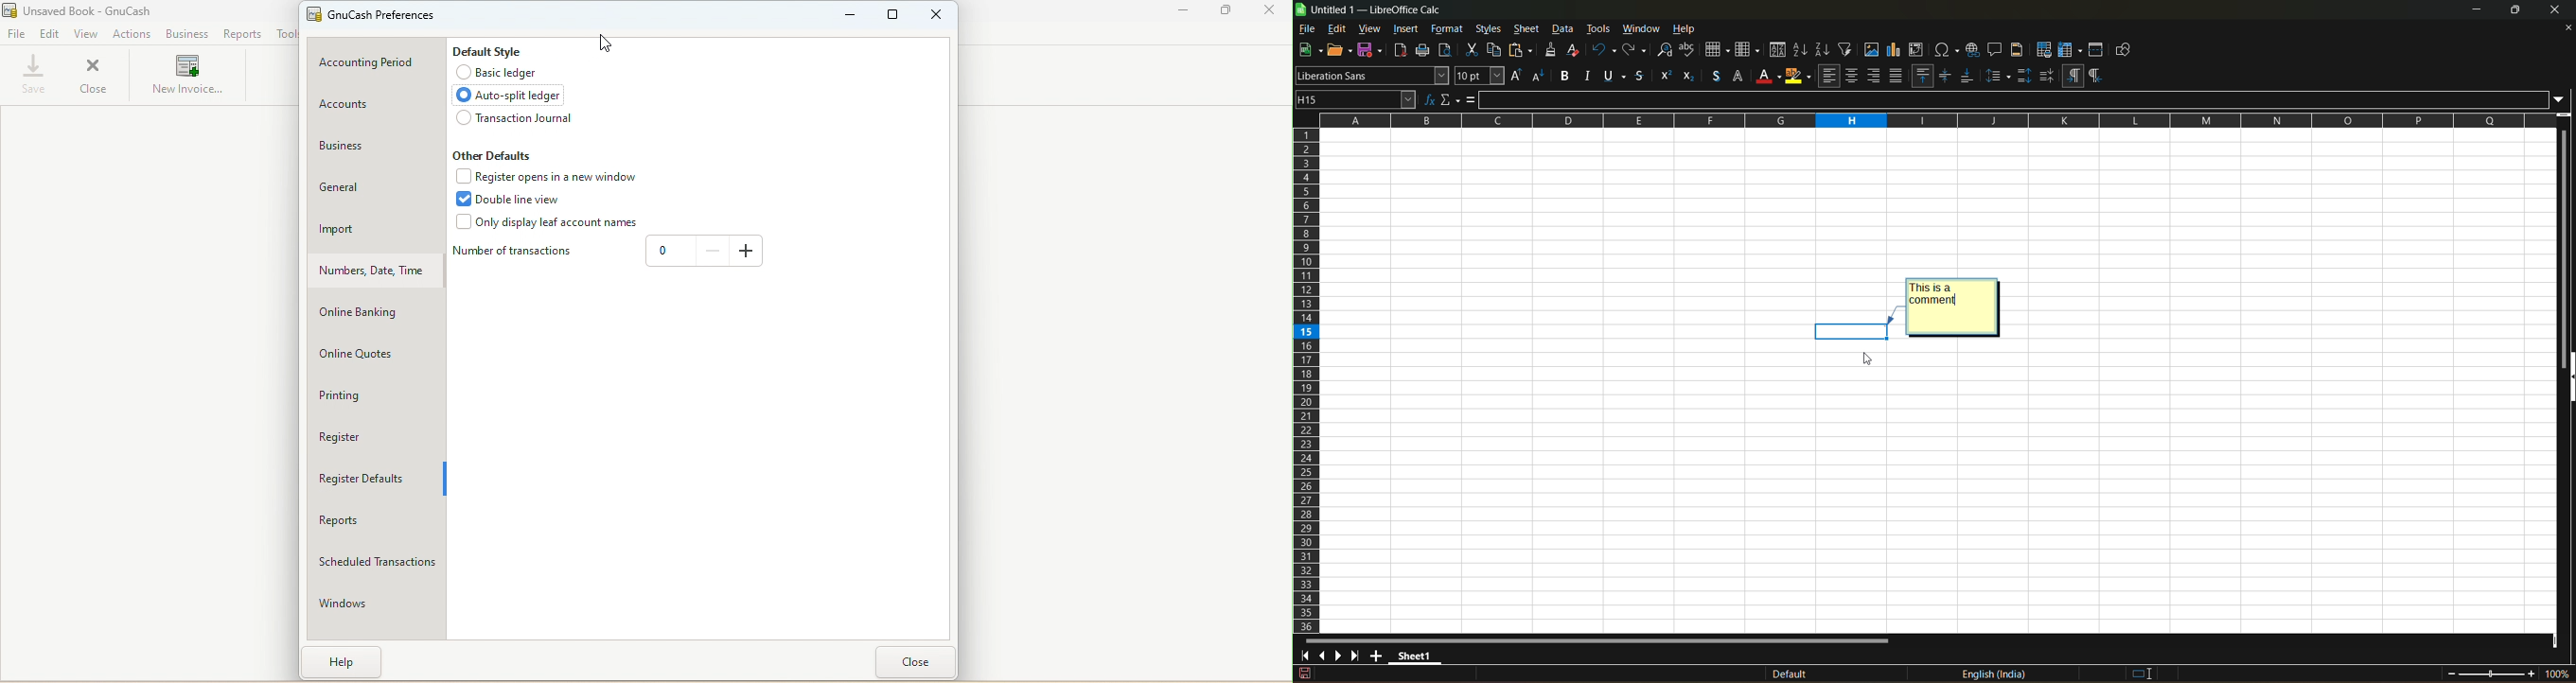  What do you see at coordinates (1894, 50) in the screenshot?
I see `insert chart` at bounding box center [1894, 50].